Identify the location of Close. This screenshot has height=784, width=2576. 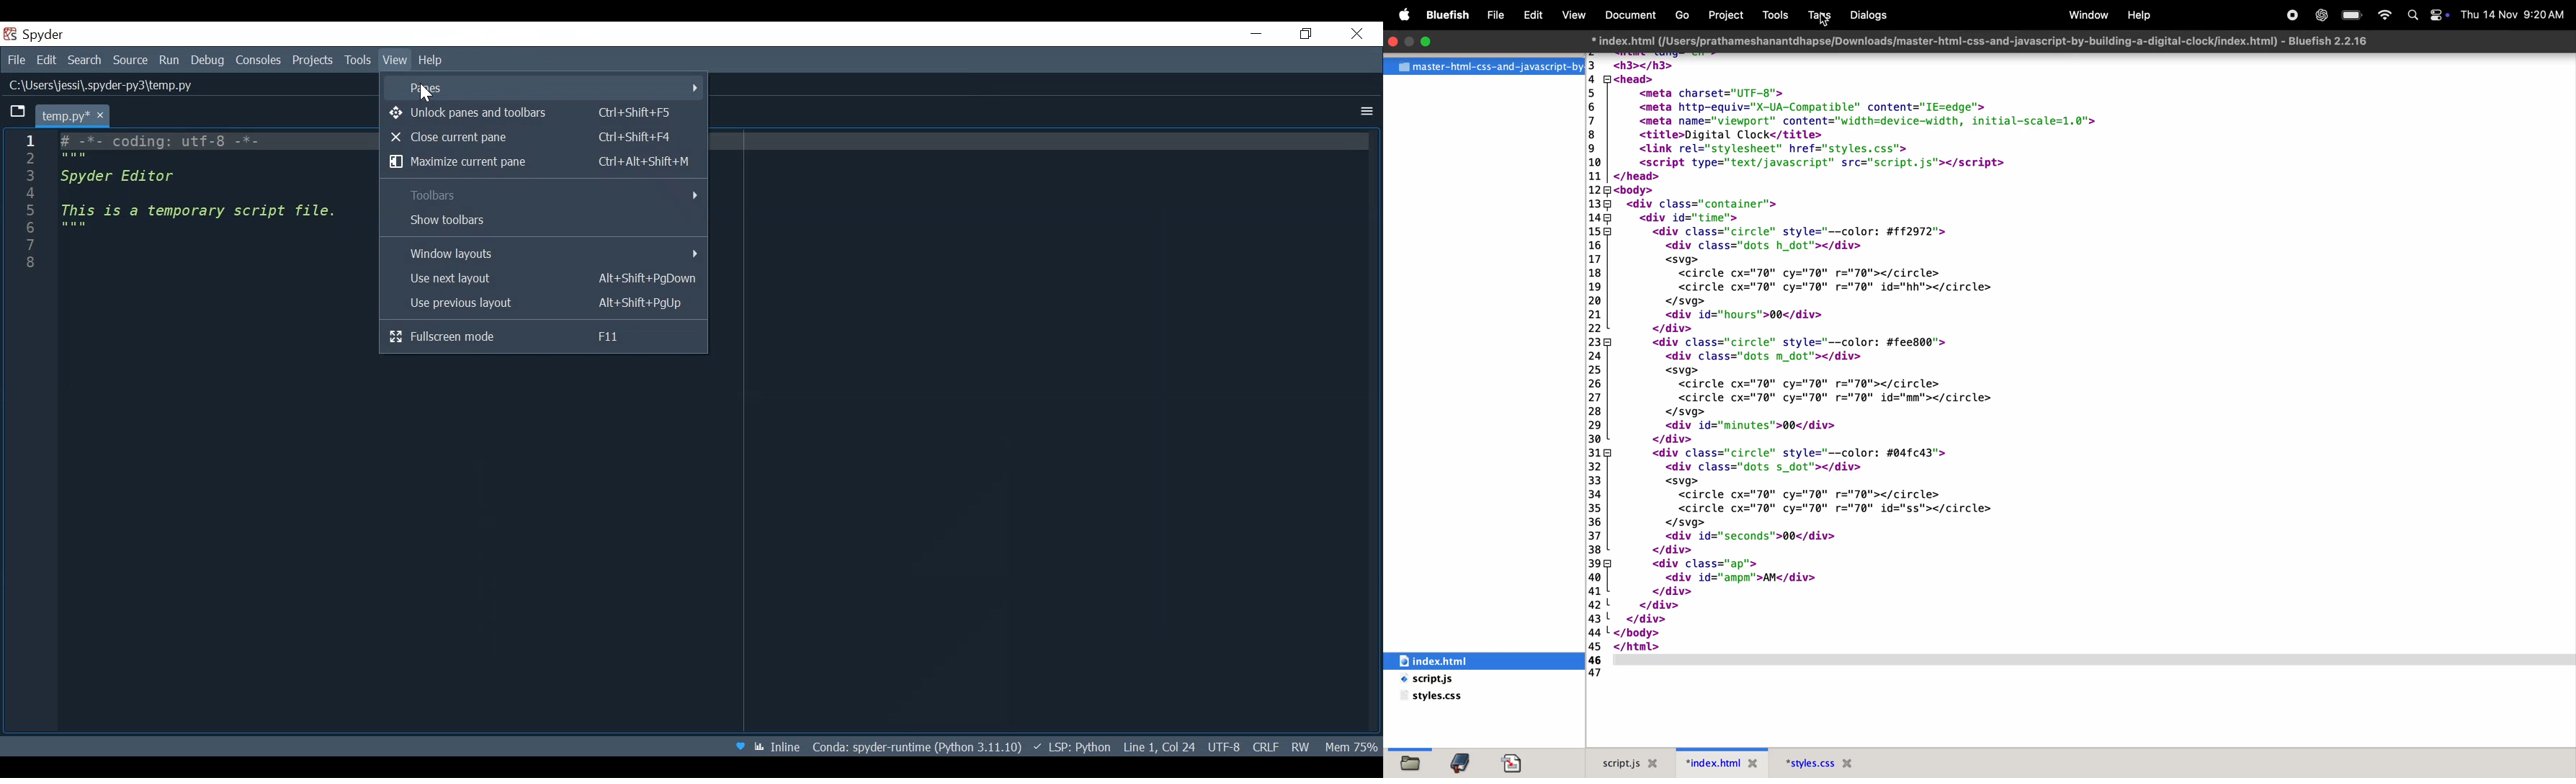
(1358, 34).